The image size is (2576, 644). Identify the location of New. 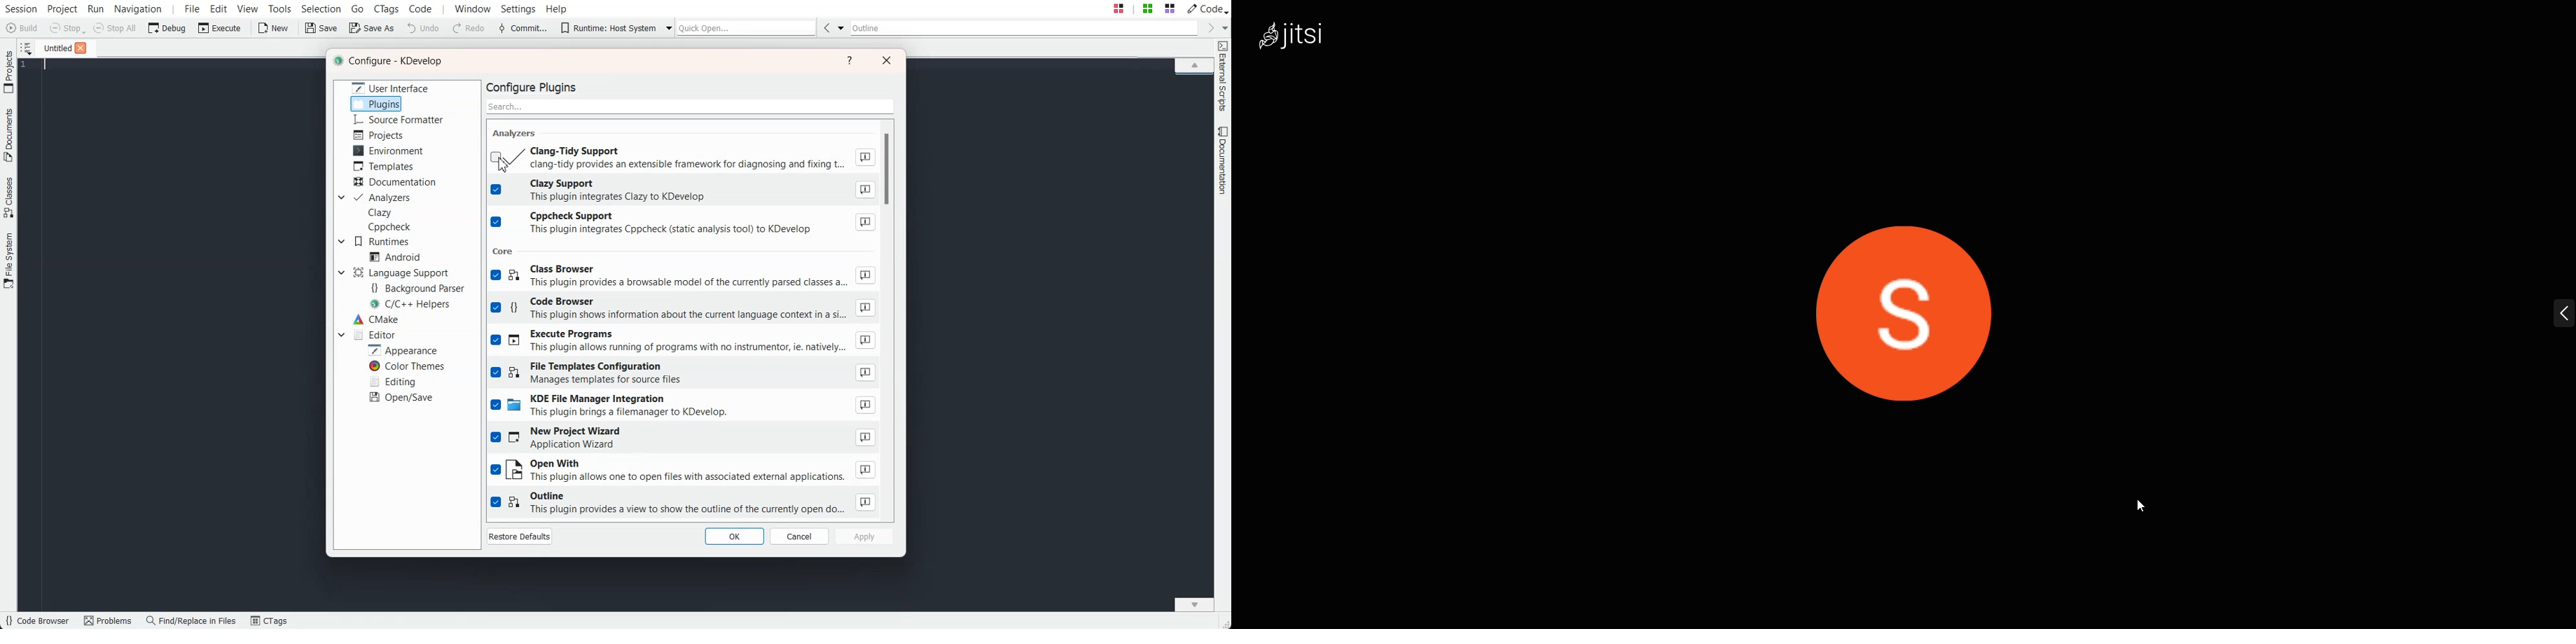
(272, 28).